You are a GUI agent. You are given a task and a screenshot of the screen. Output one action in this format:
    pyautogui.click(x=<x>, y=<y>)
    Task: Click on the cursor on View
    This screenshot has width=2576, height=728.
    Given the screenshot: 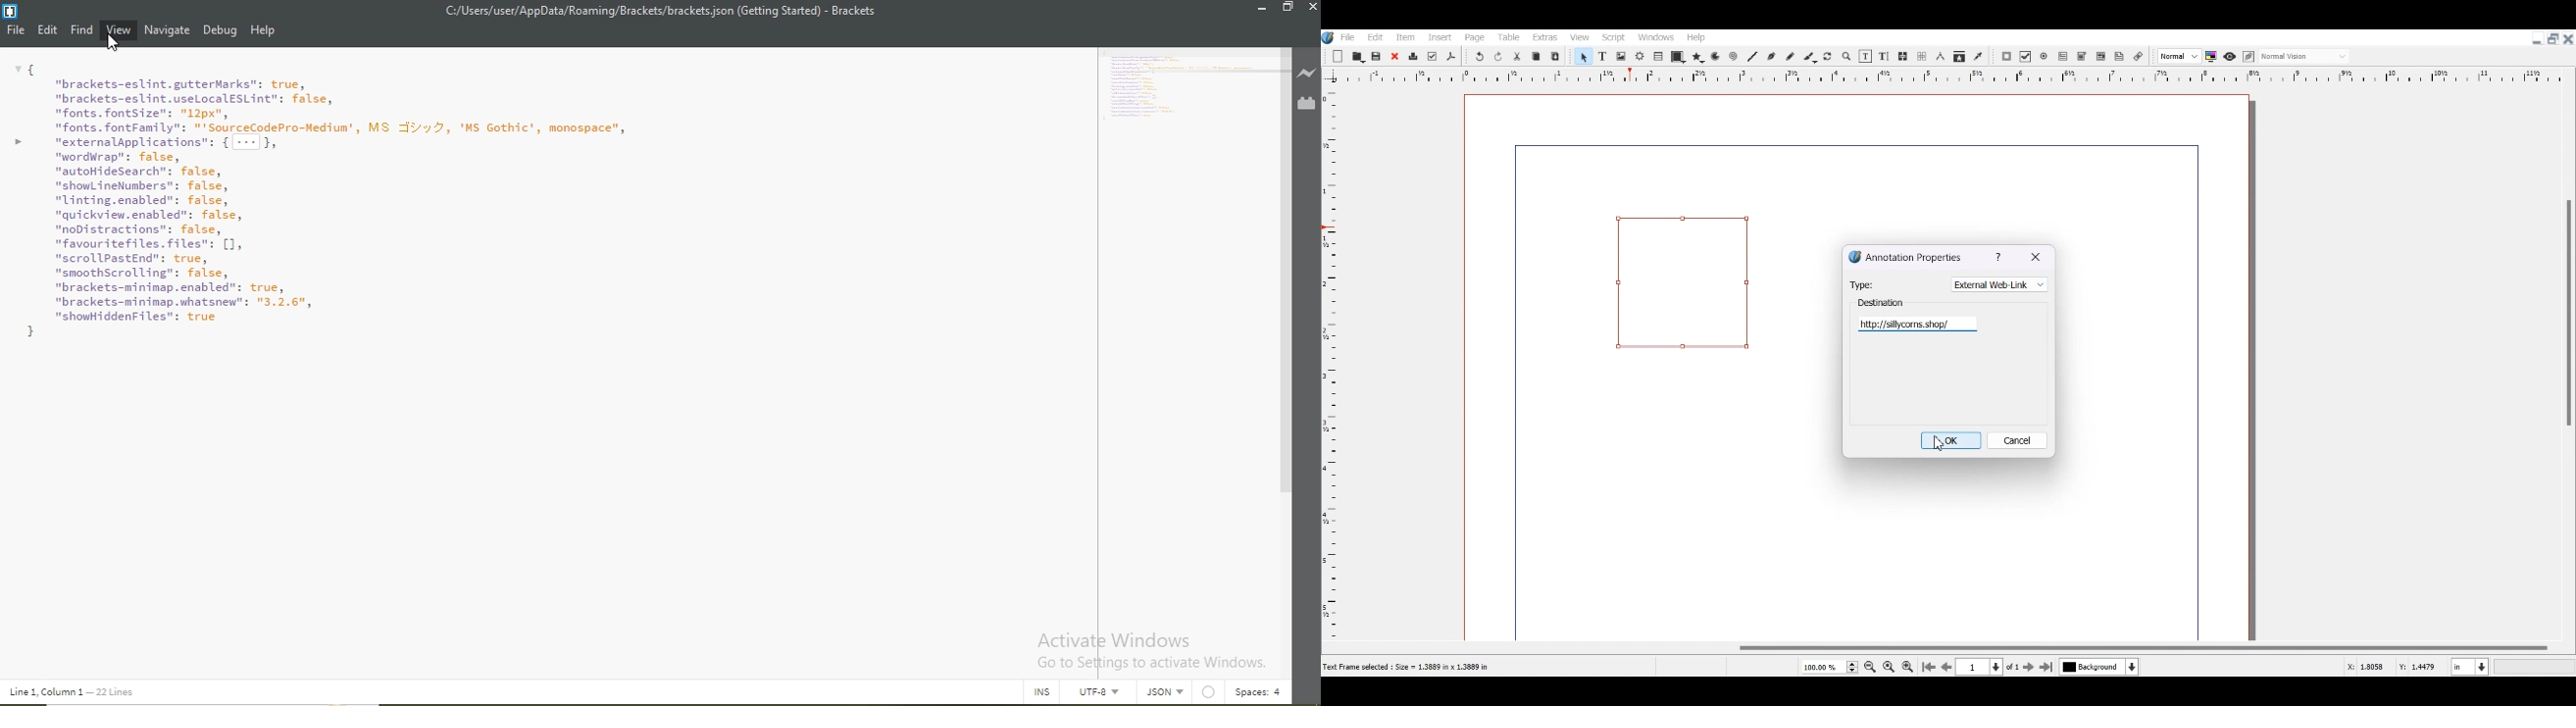 What is the action you would take?
    pyautogui.click(x=113, y=44)
    